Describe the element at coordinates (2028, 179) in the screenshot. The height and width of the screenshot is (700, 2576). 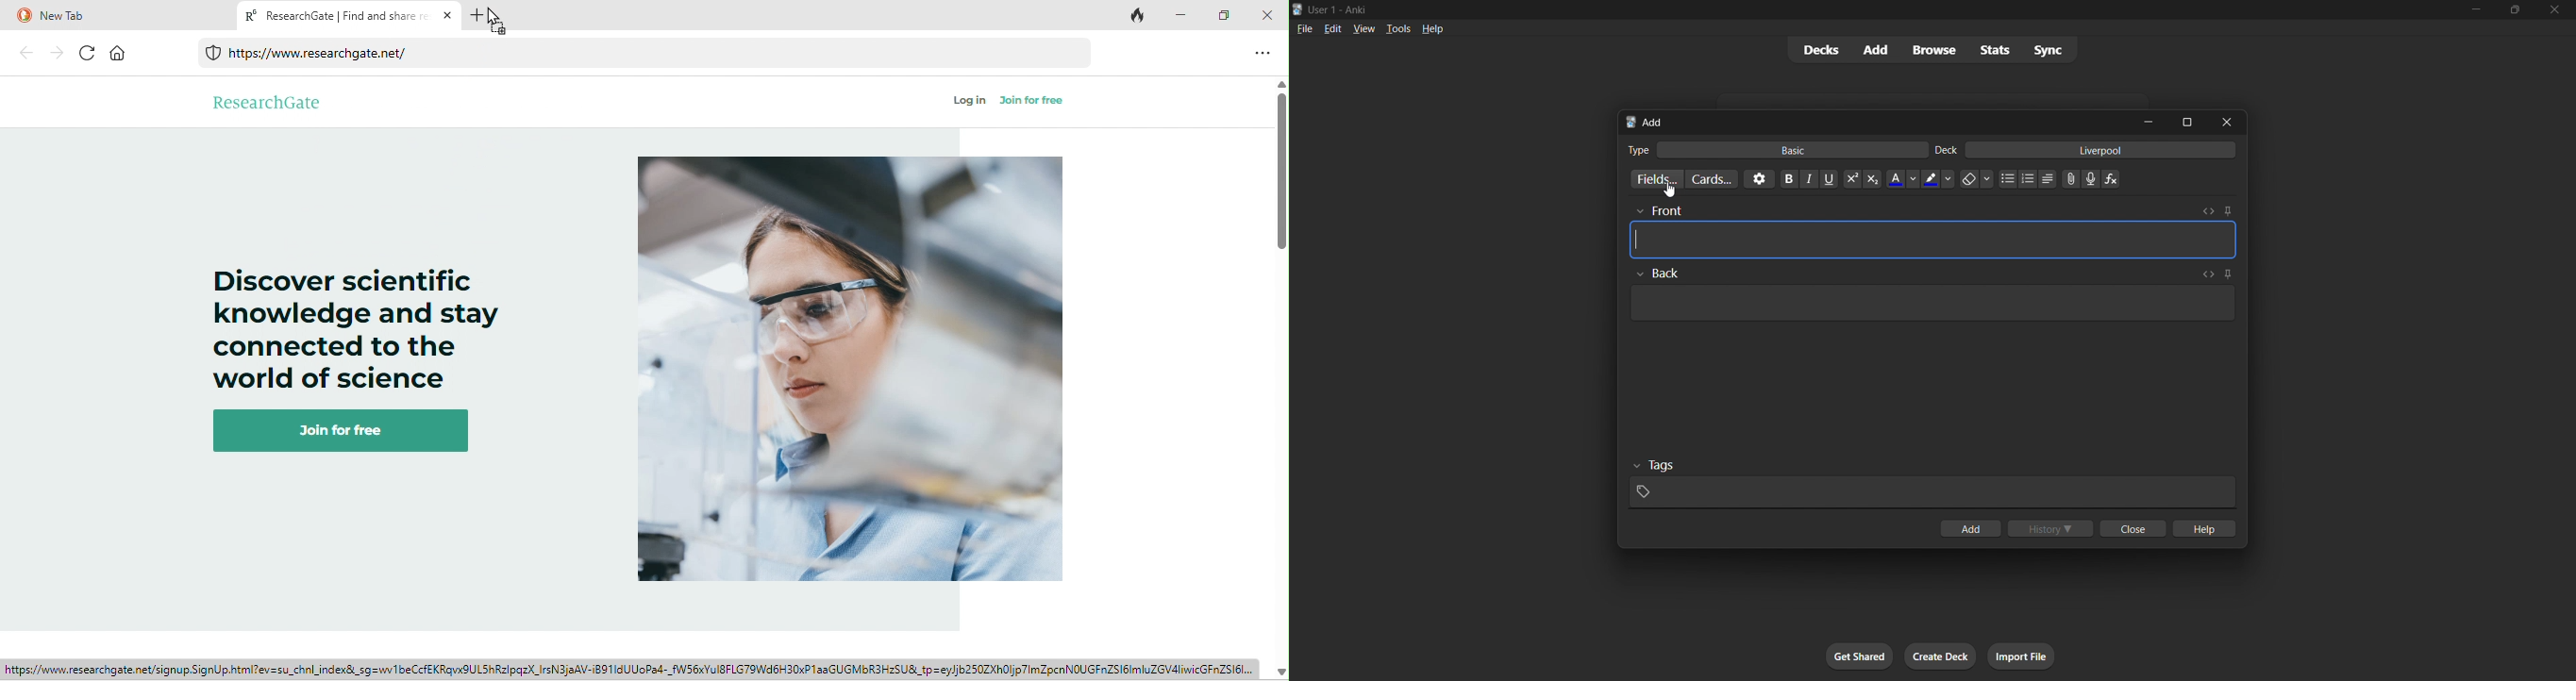
I see `Ordered list` at that location.